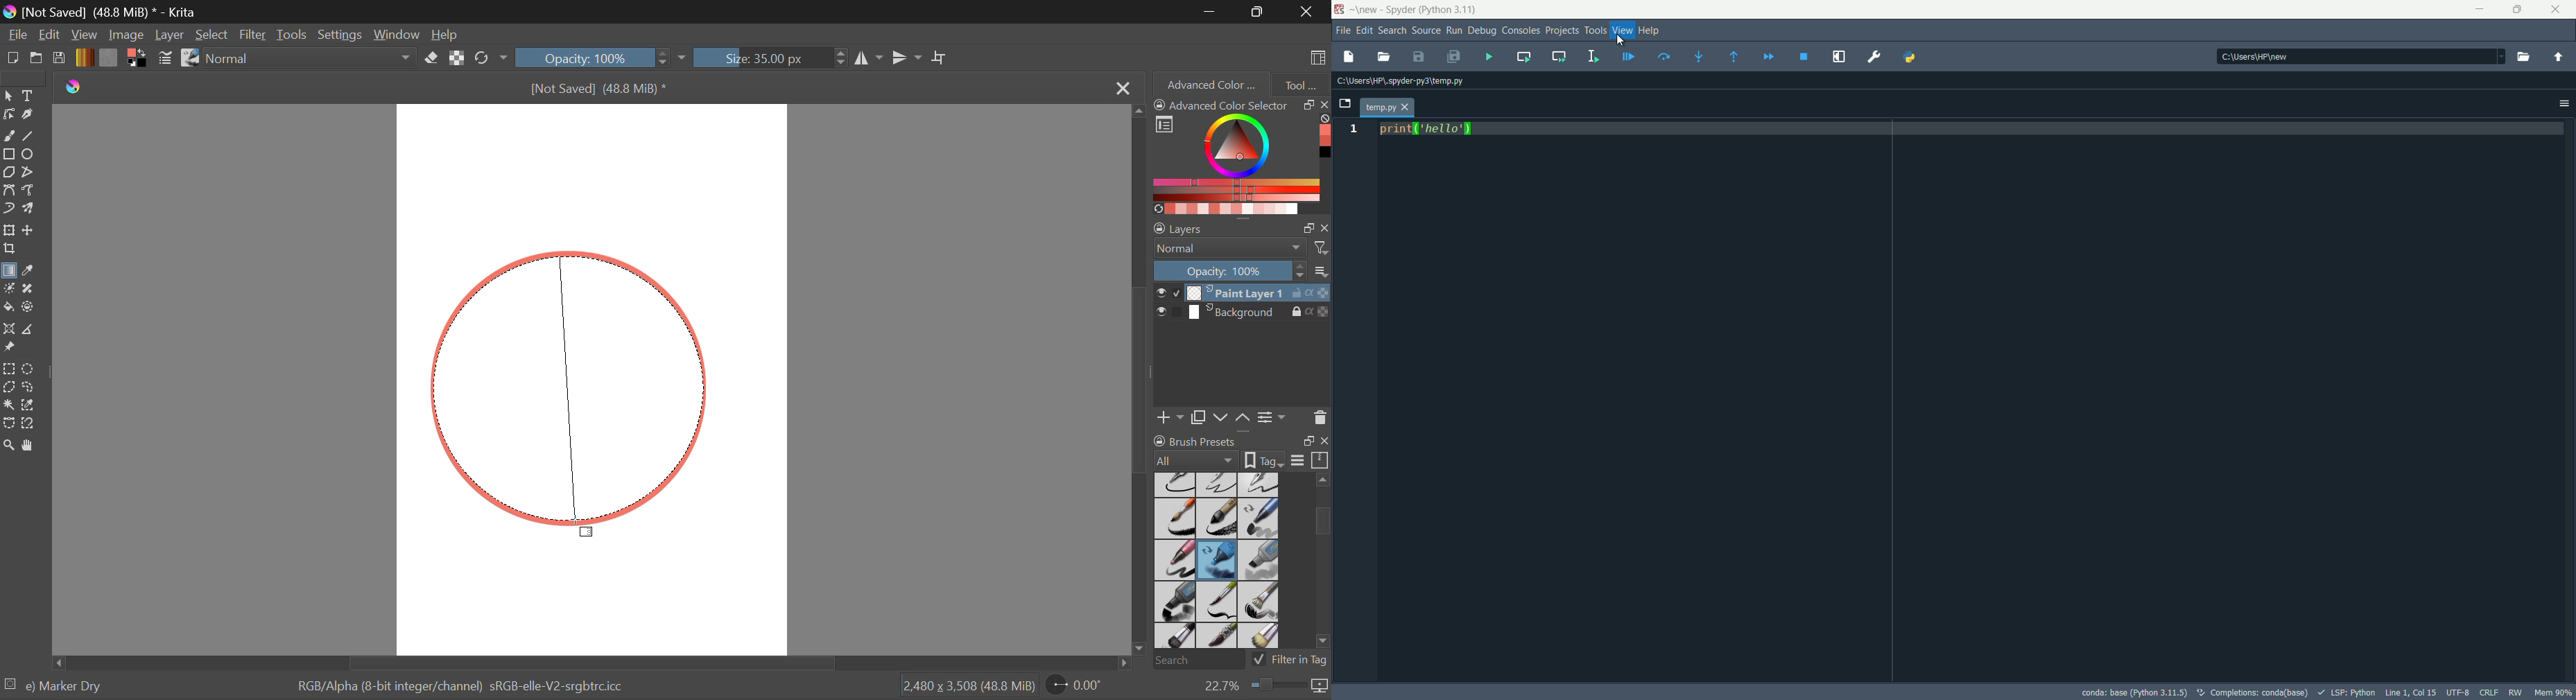  Describe the element at coordinates (1219, 637) in the screenshot. I see `Bristles-4 Glaze` at that location.